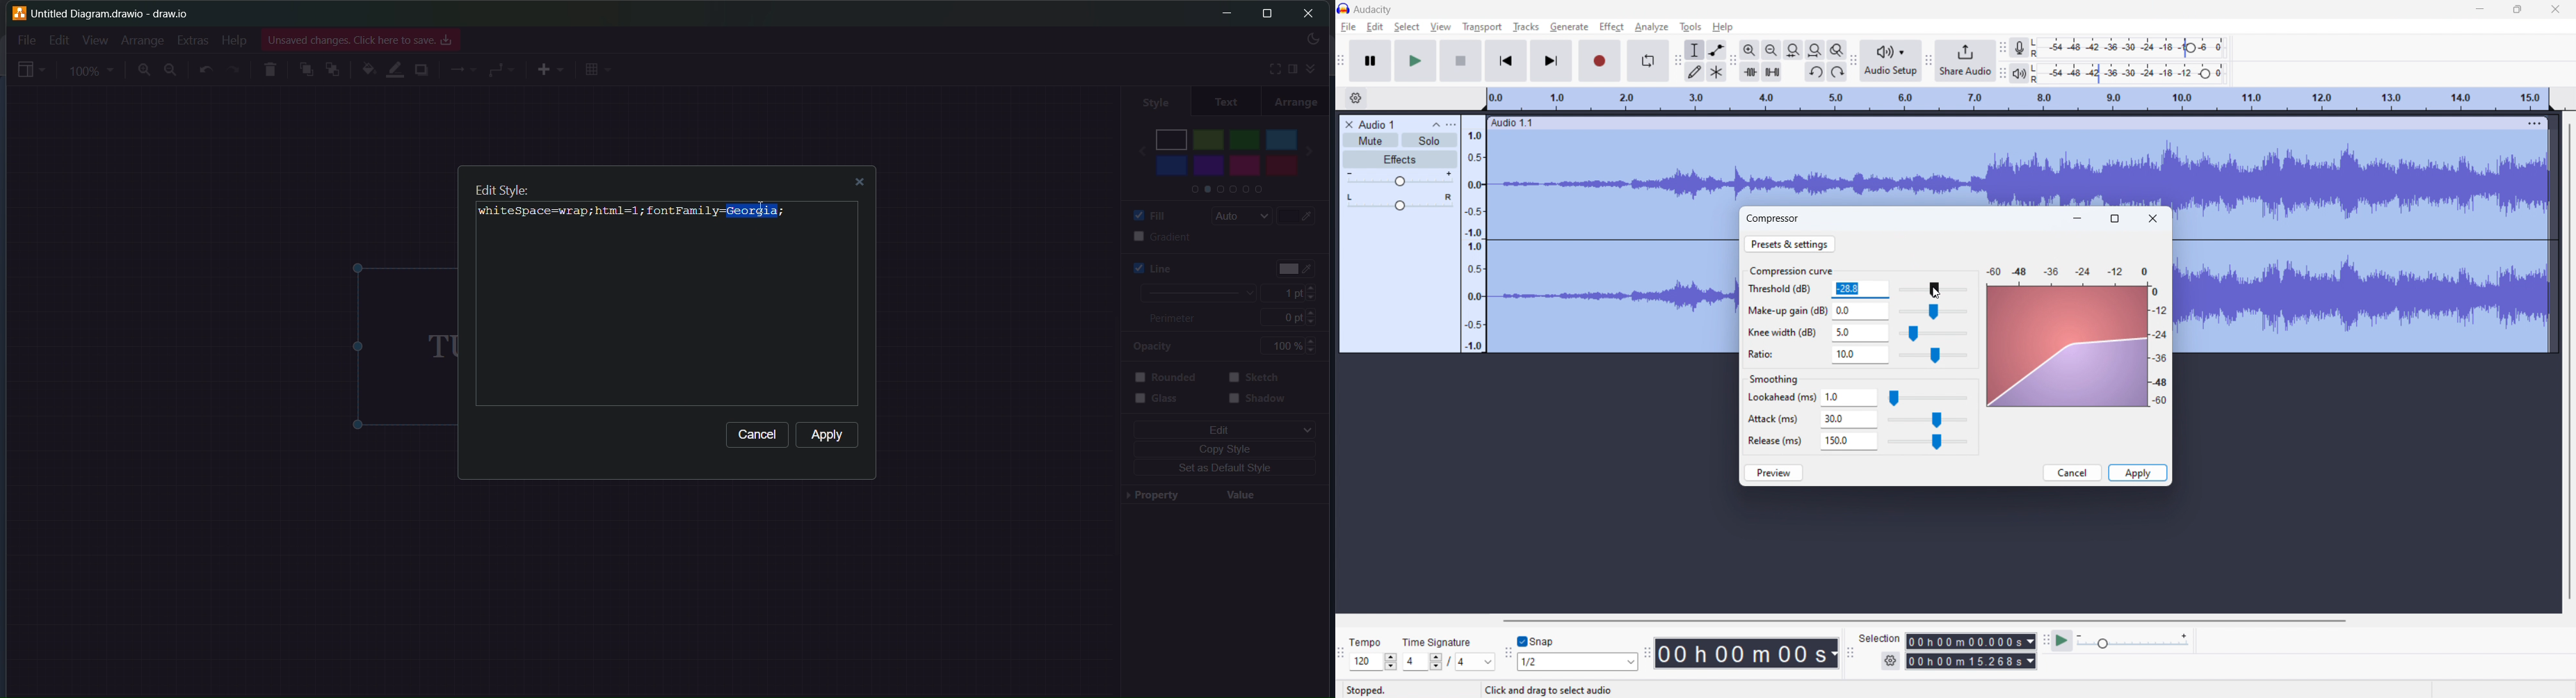 This screenshot has width=2576, height=700. I want to click on 100%, so click(1294, 346).